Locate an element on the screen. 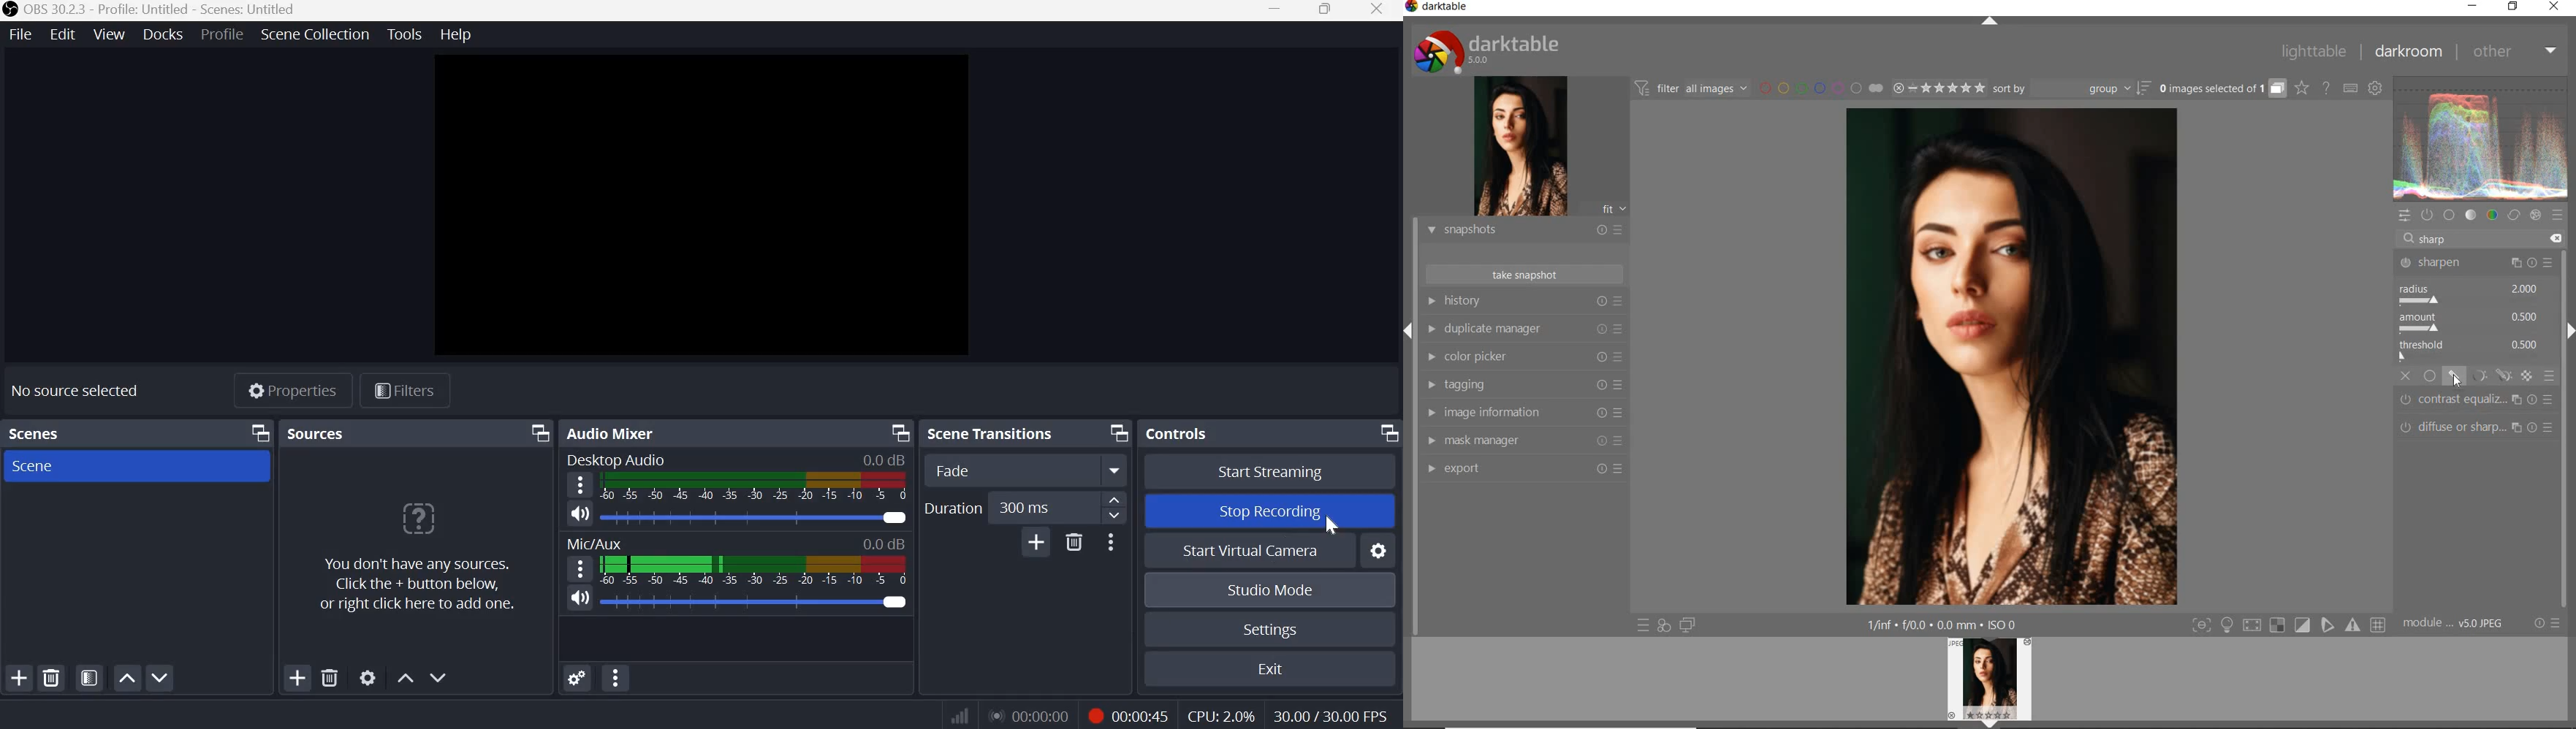 This screenshot has width=2576, height=756. take snapshot is located at coordinates (1523, 275).